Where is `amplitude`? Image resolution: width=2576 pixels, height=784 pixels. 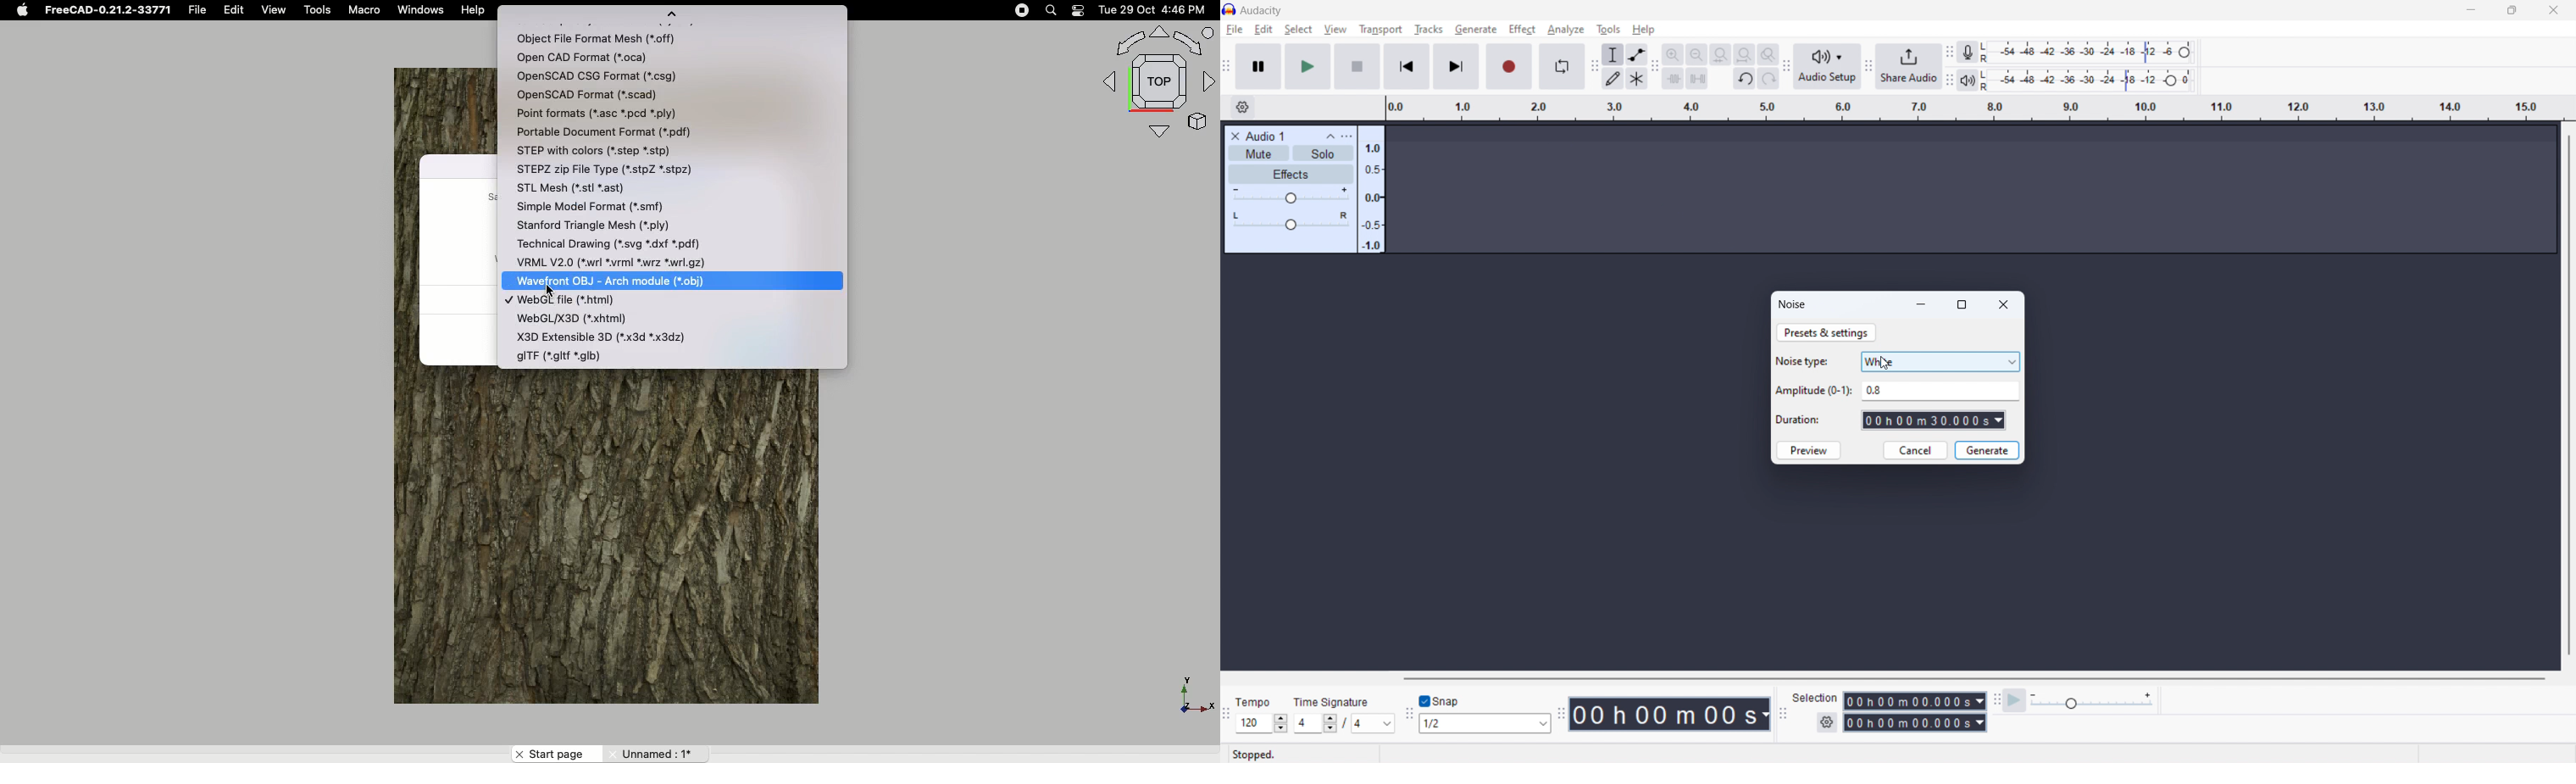
amplitude is located at coordinates (1371, 190).